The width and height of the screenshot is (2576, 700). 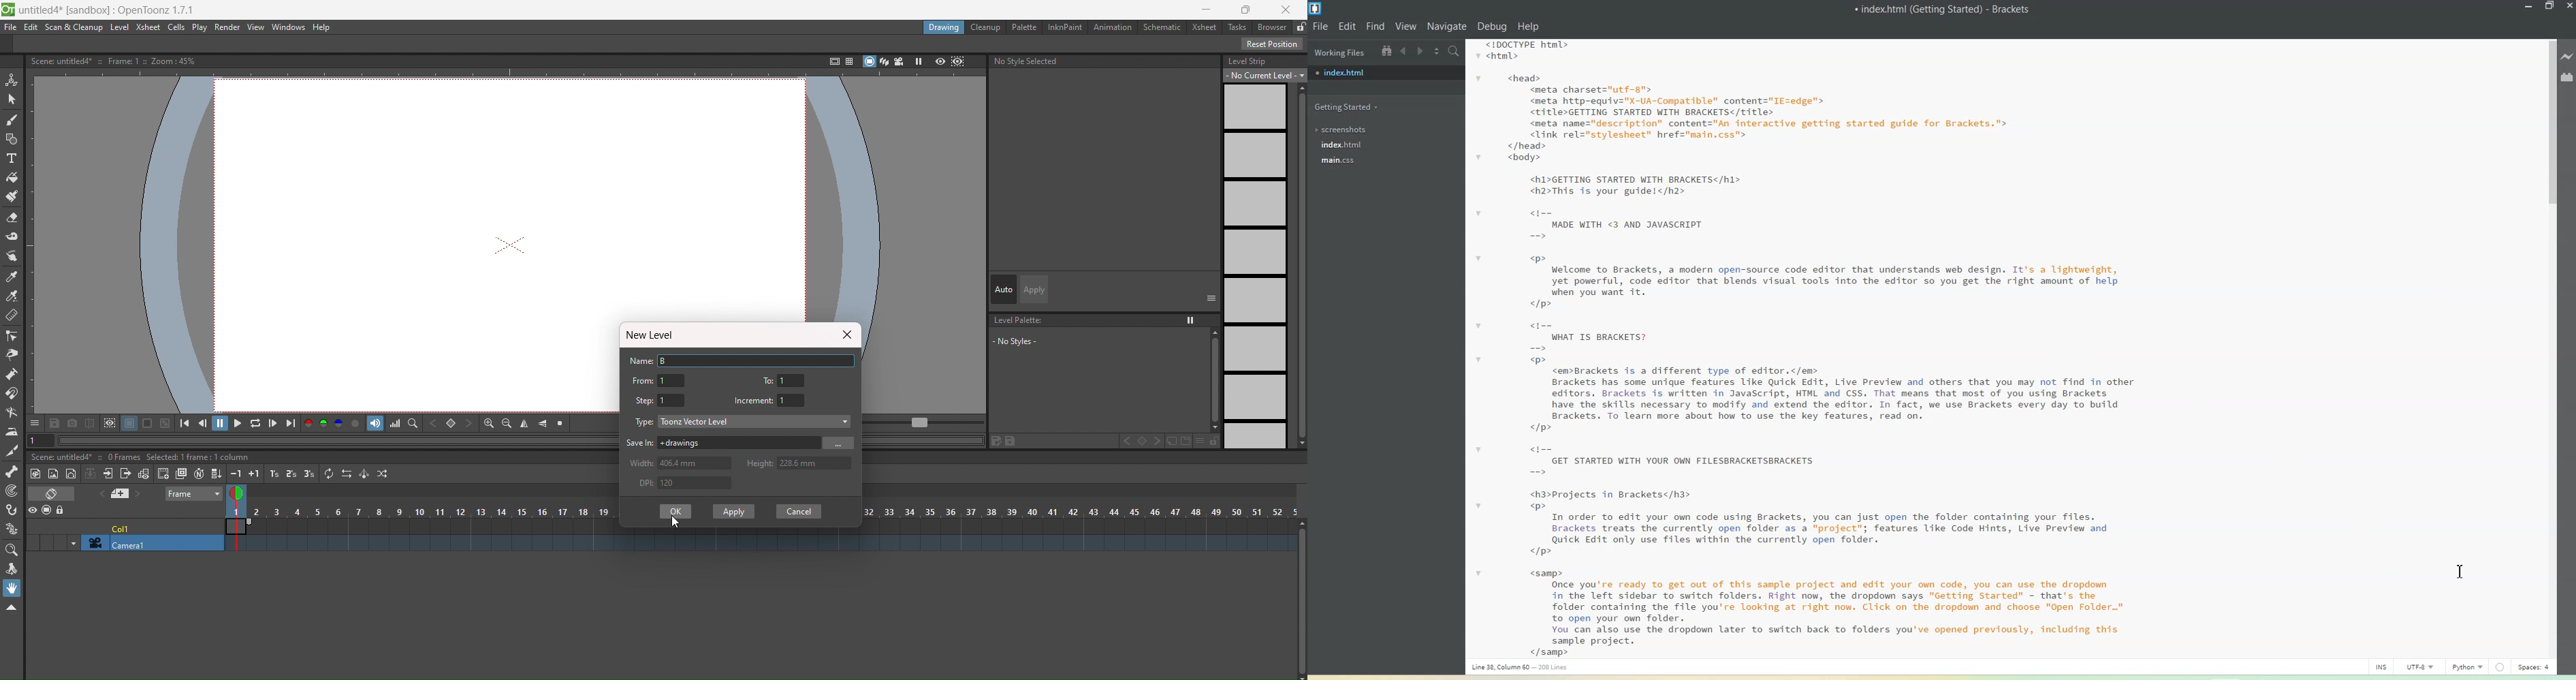 What do you see at coordinates (1348, 106) in the screenshot?
I see `Getting Started` at bounding box center [1348, 106].